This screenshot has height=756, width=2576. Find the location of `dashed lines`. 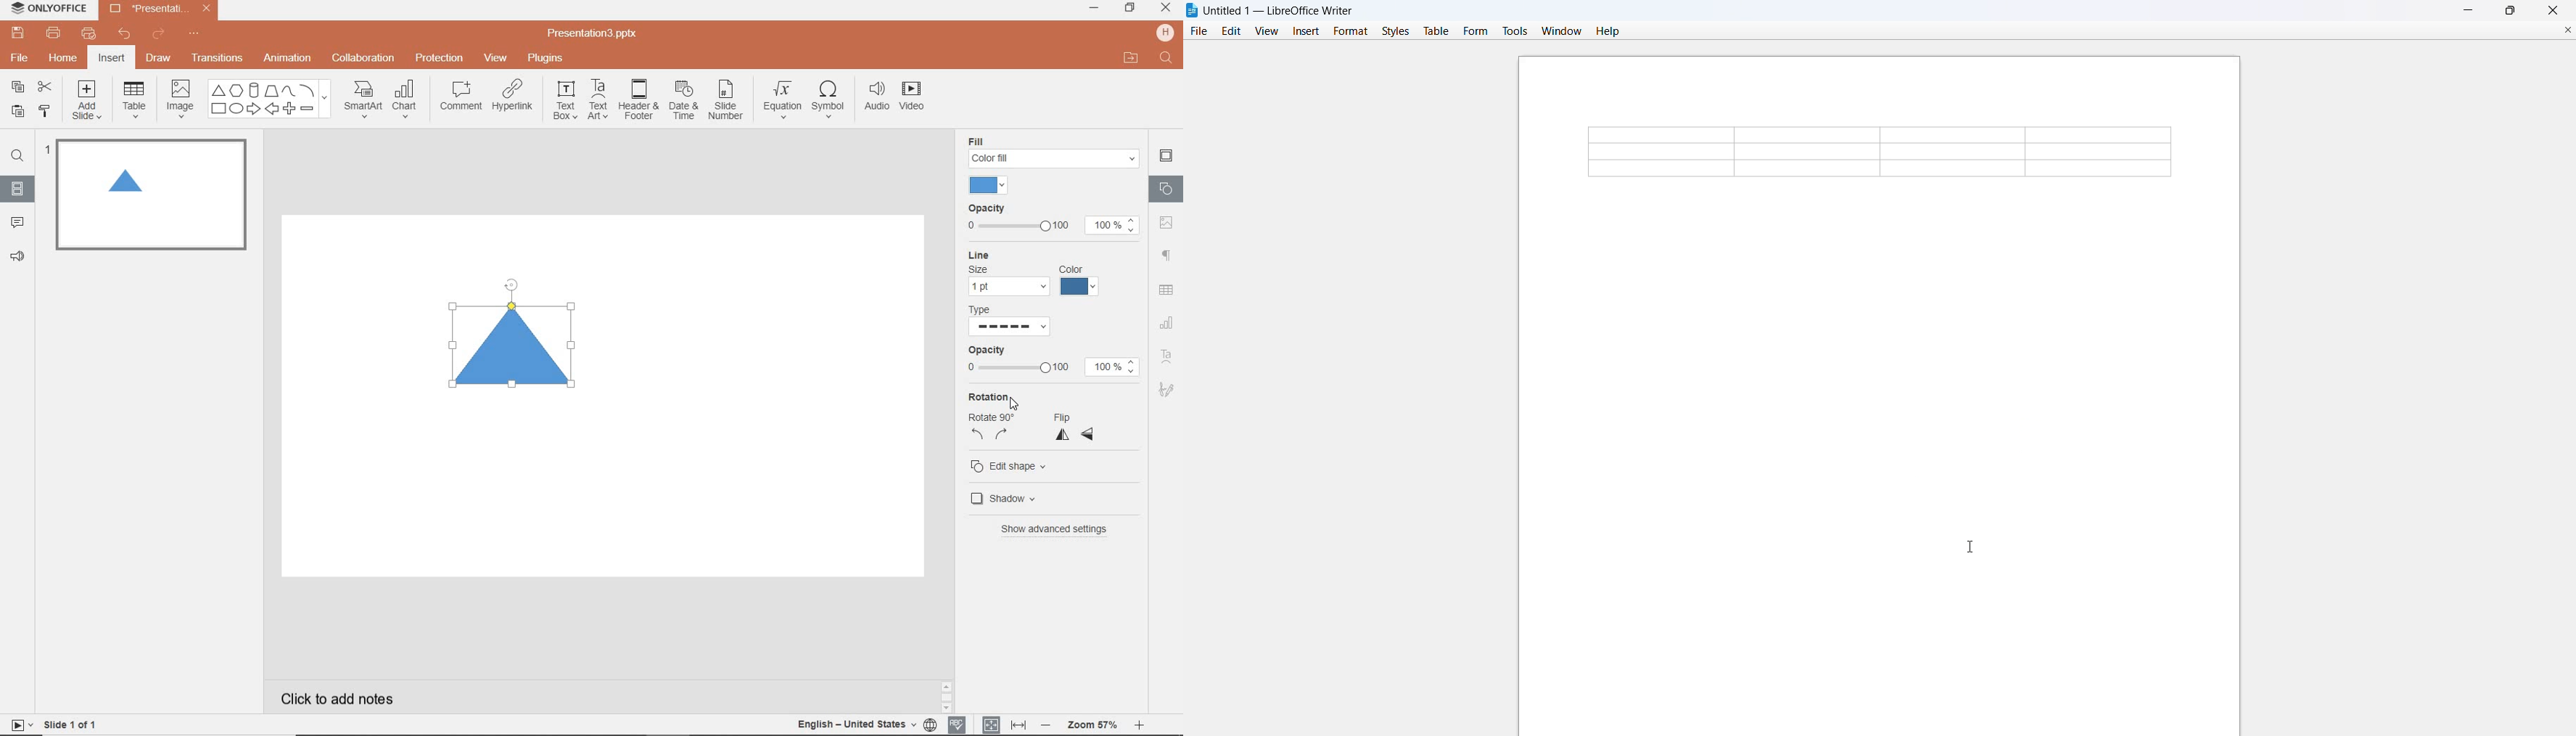

dashed lines is located at coordinates (1014, 326).